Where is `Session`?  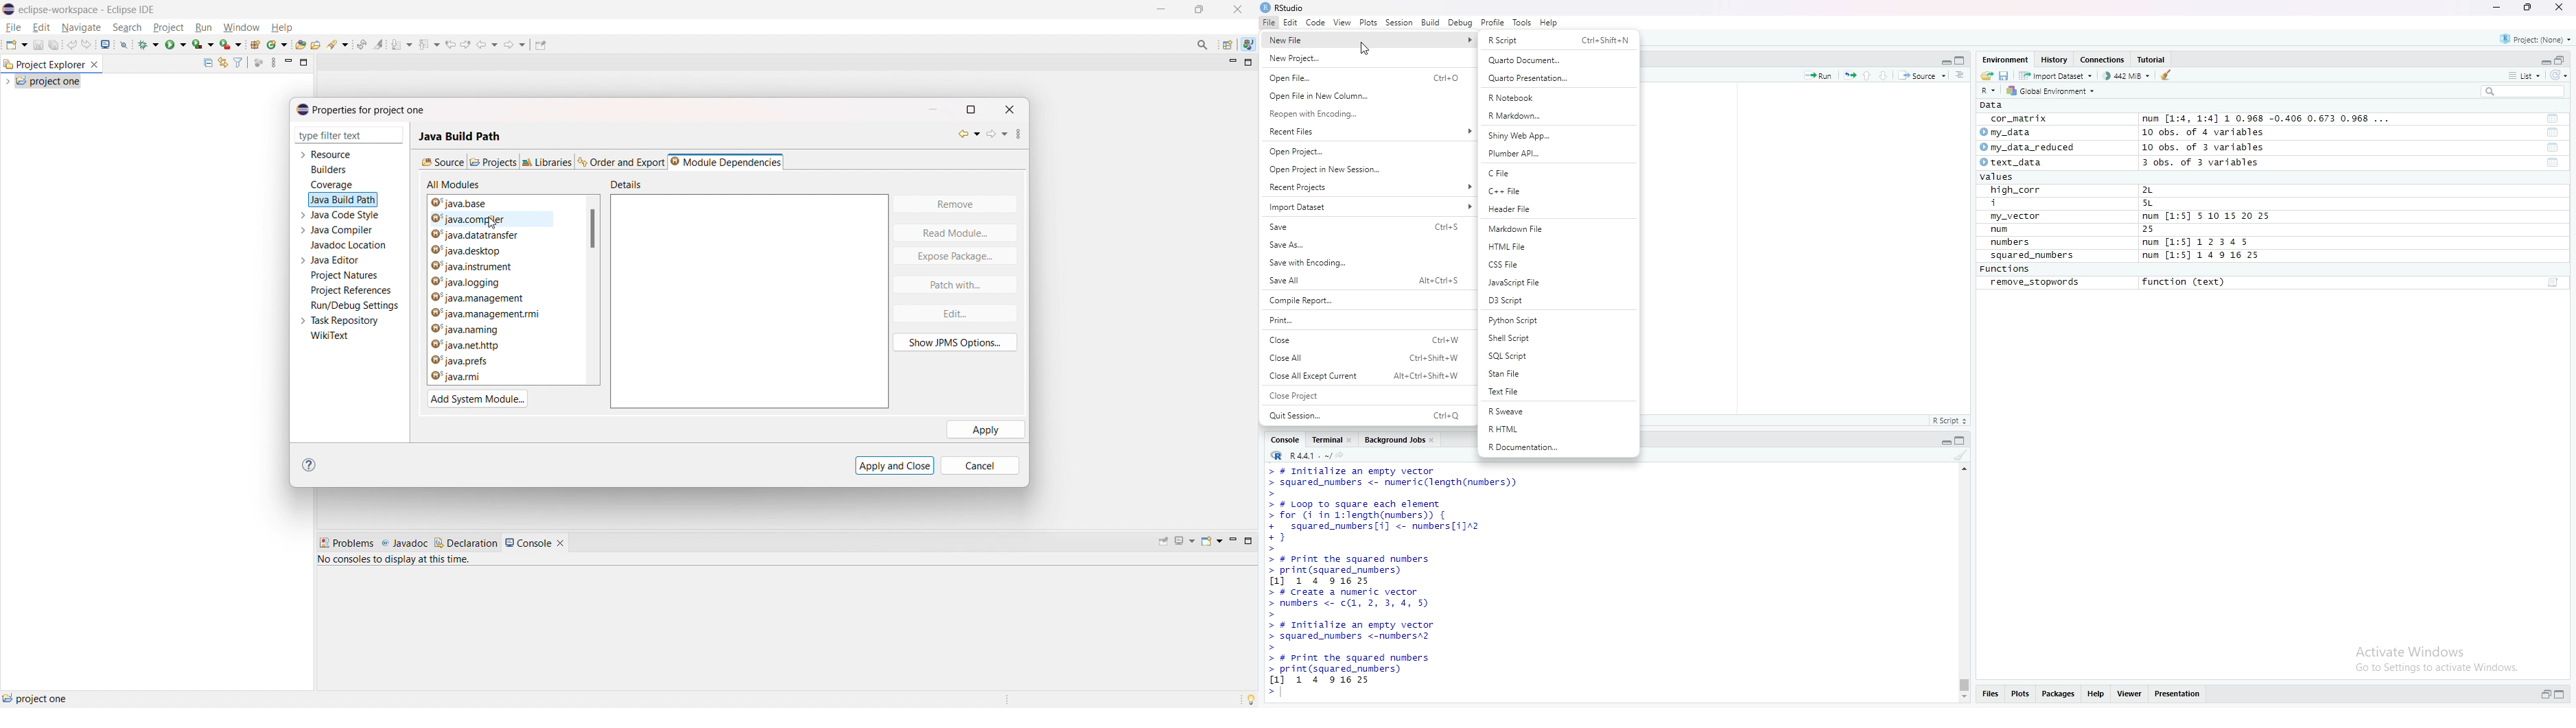 Session is located at coordinates (1398, 23).